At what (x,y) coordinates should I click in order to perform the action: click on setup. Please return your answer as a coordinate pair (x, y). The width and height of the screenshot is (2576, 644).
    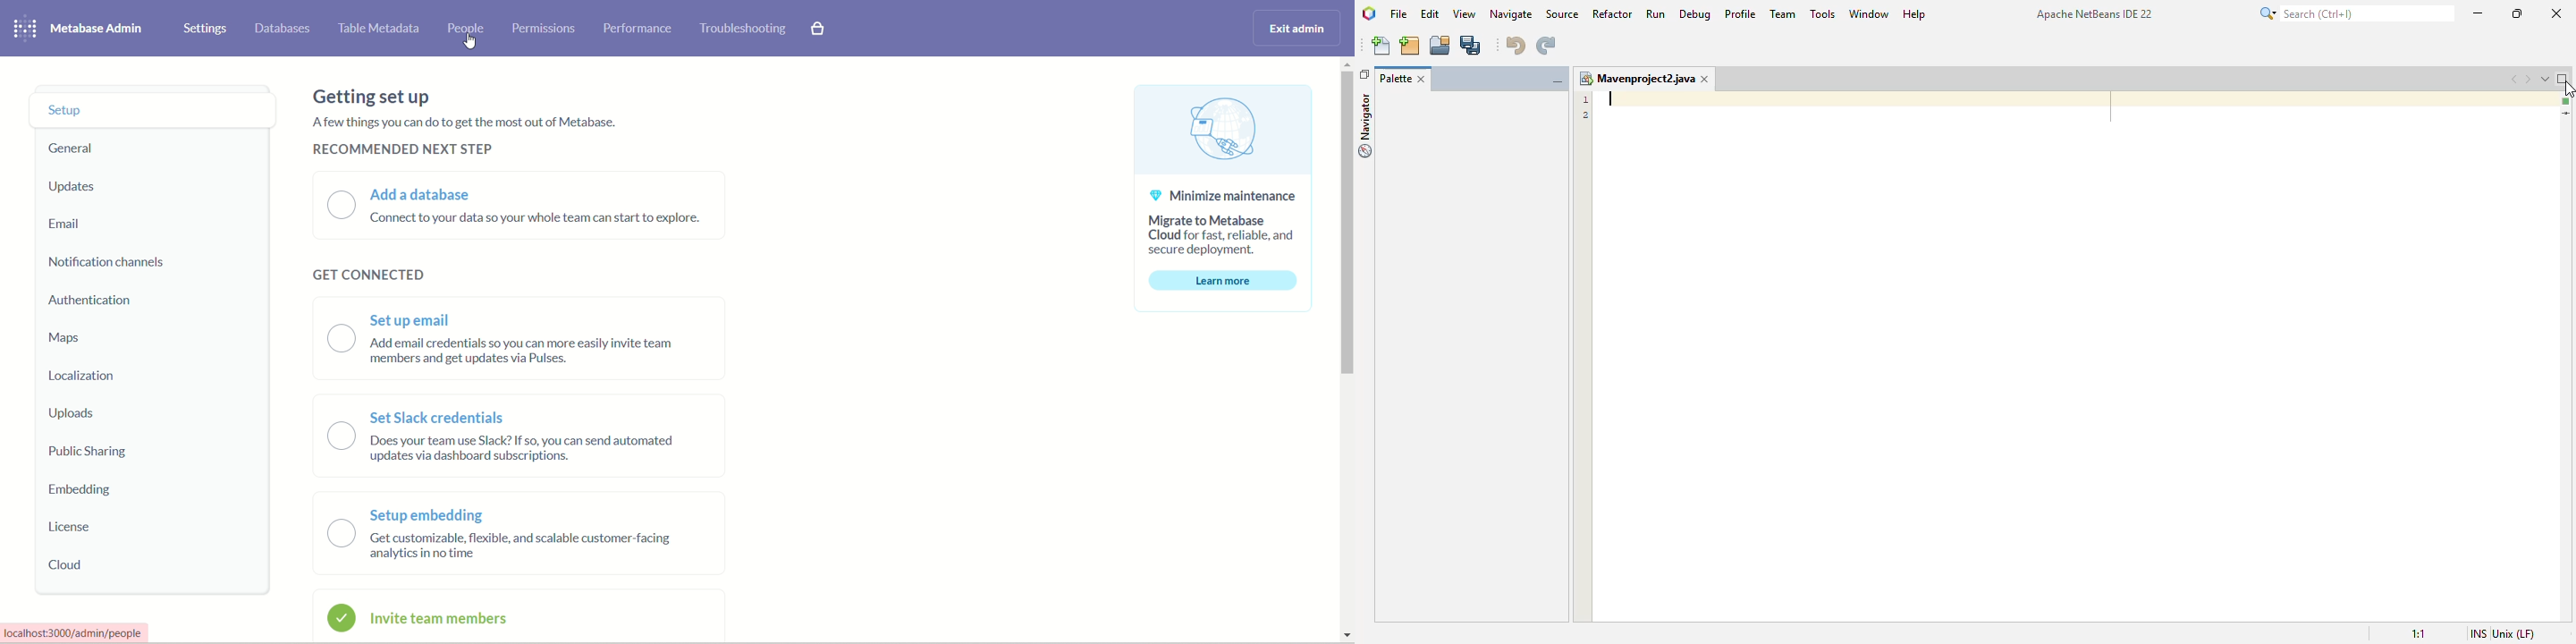
    Looking at the image, I should click on (151, 113).